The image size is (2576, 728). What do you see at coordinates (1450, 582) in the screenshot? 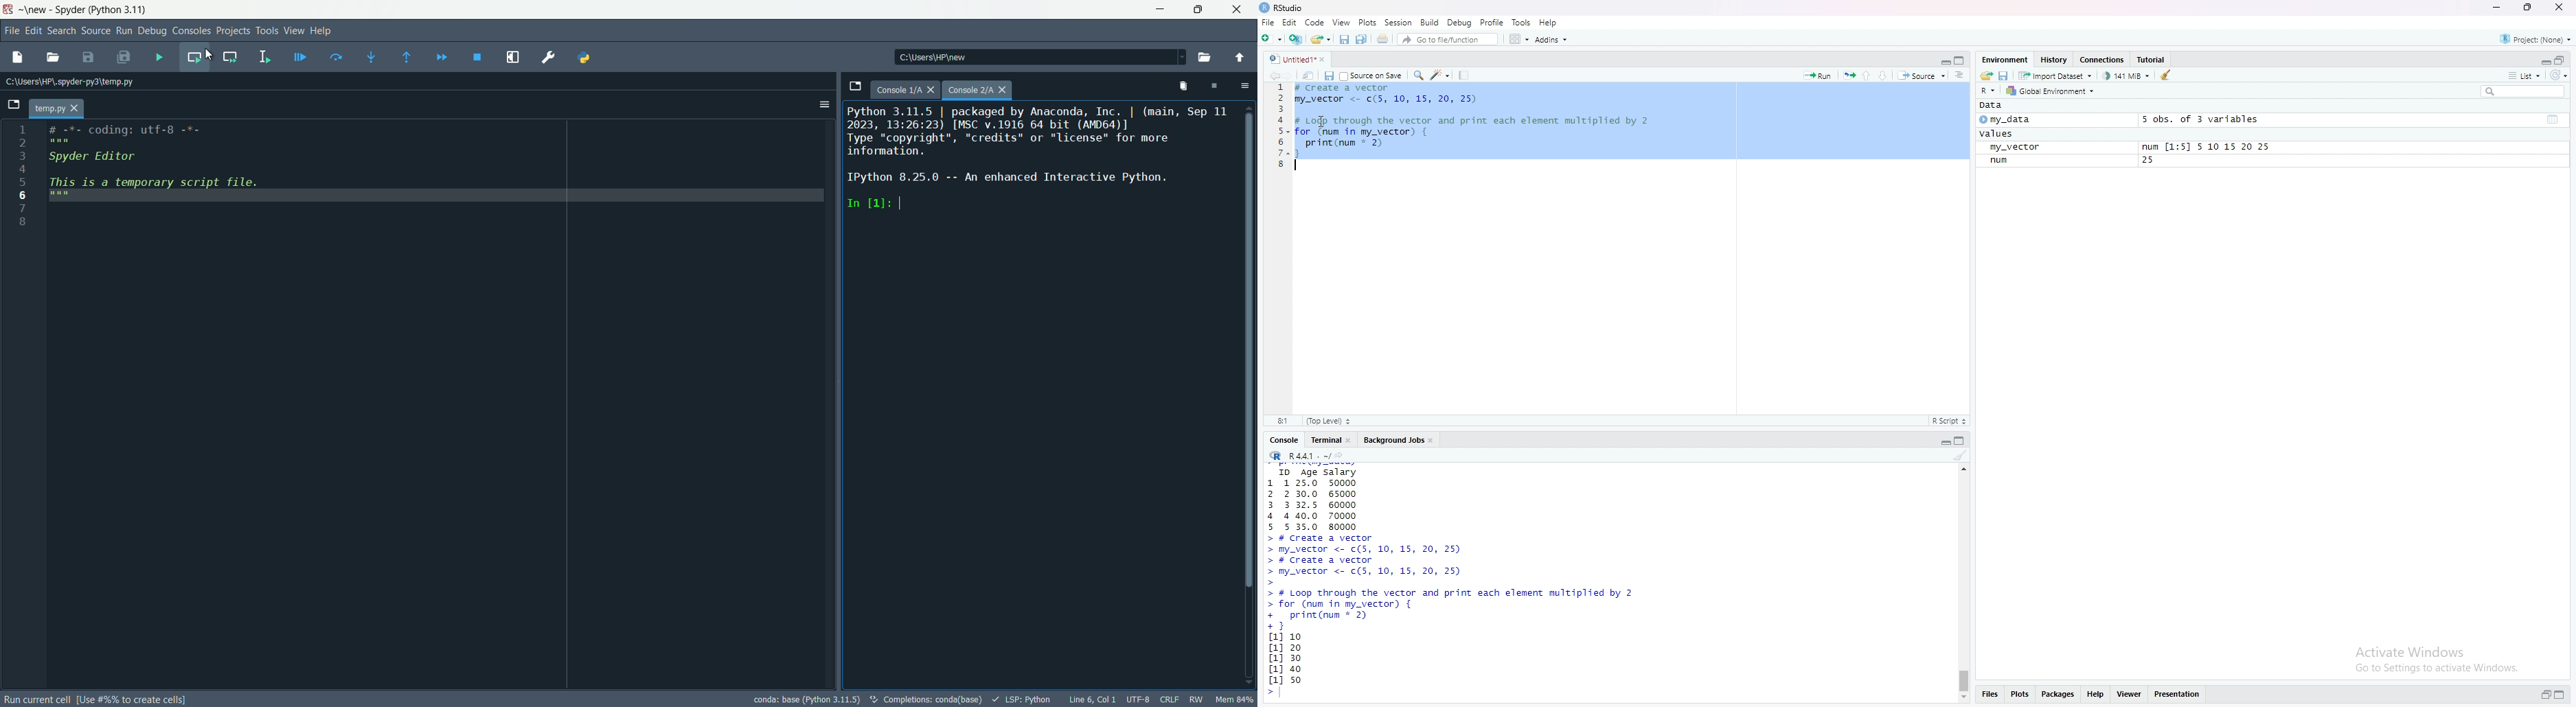
I see `data frame set` at bounding box center [1450, 582].